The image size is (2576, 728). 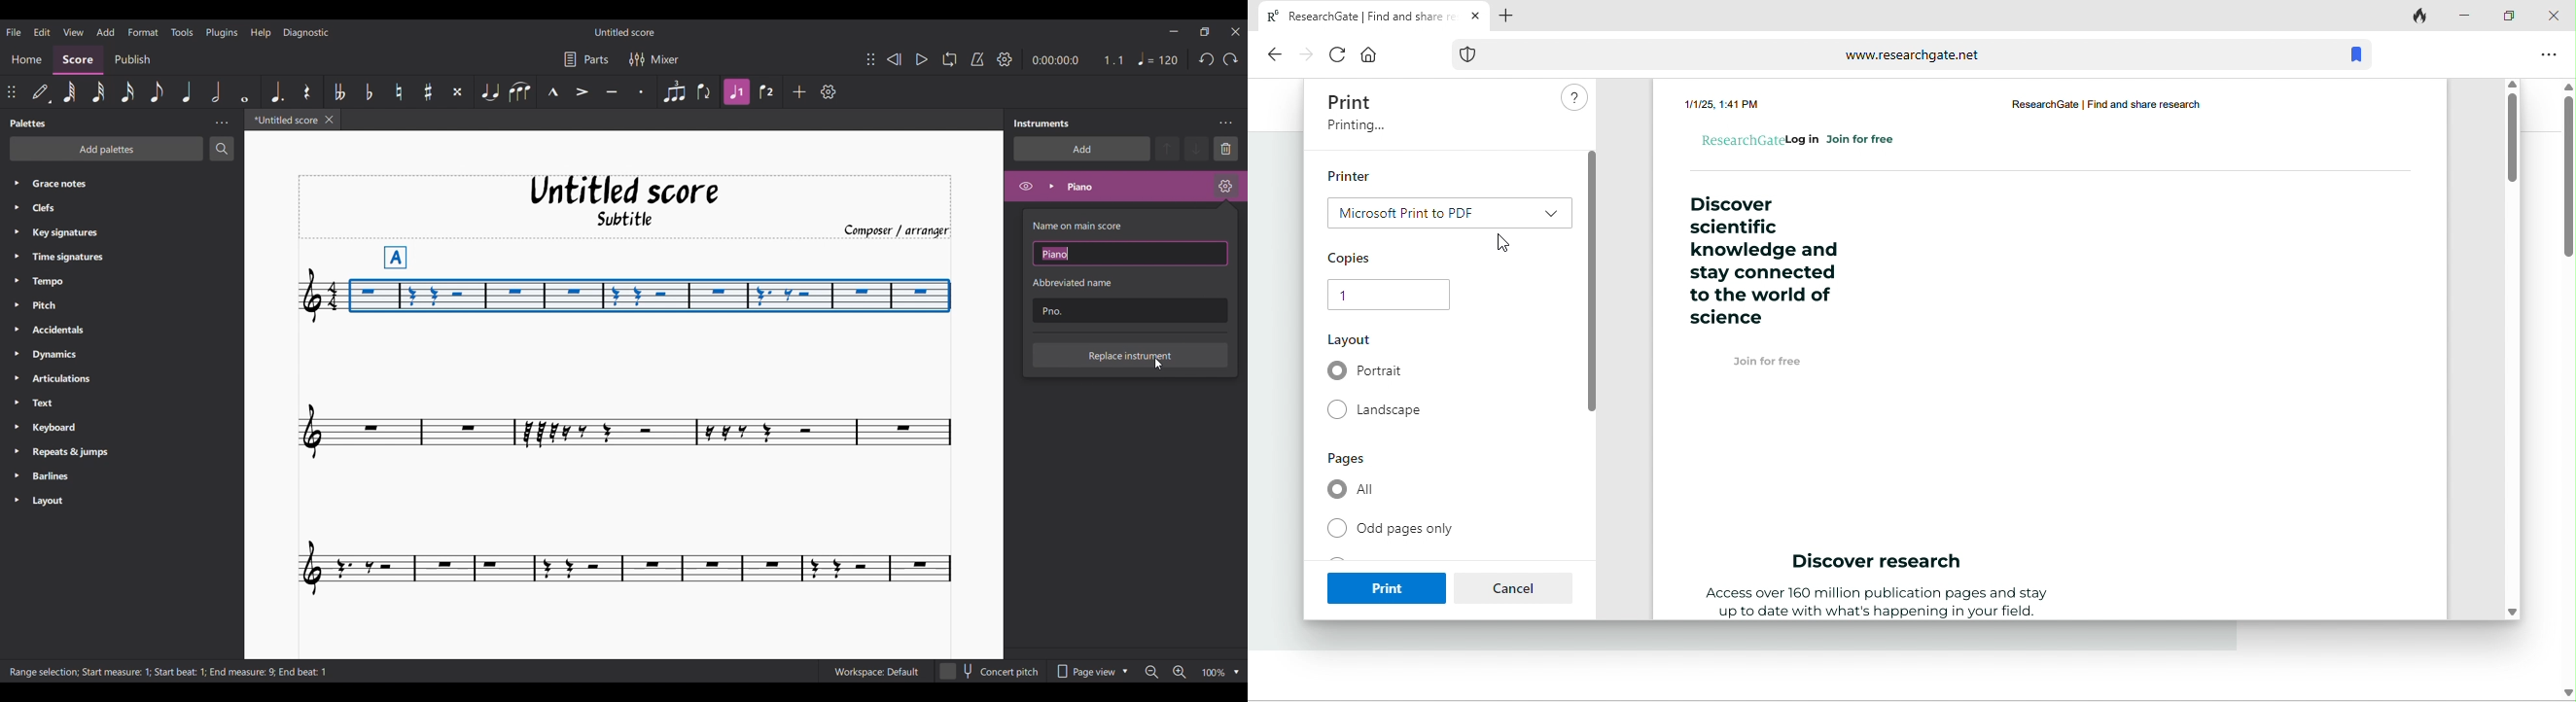 What do you see at coordinates (223, 32) in the screenshot?
I see `Plugins menu` at bounding box center [223, 32].